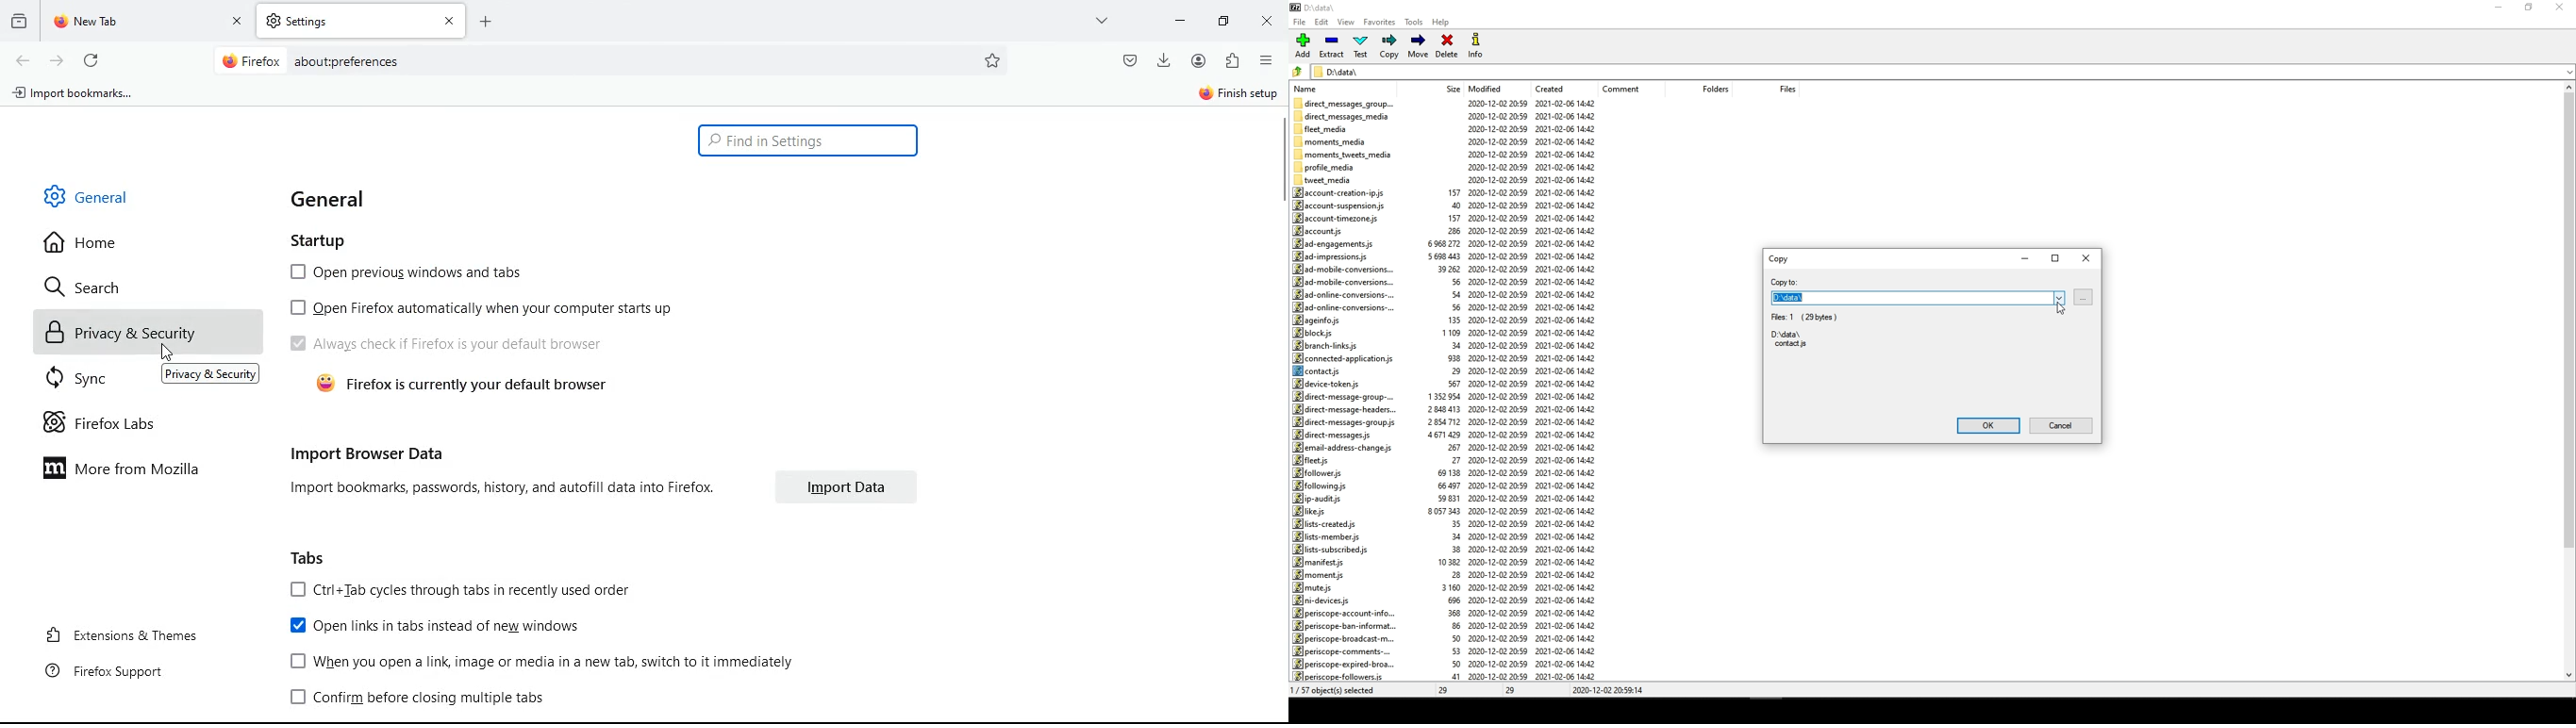 The width and height of the screenshot is (2576, 728). Describe the element at coordinates (1313, 333) in the screenshot. I see `block.js` at that location.